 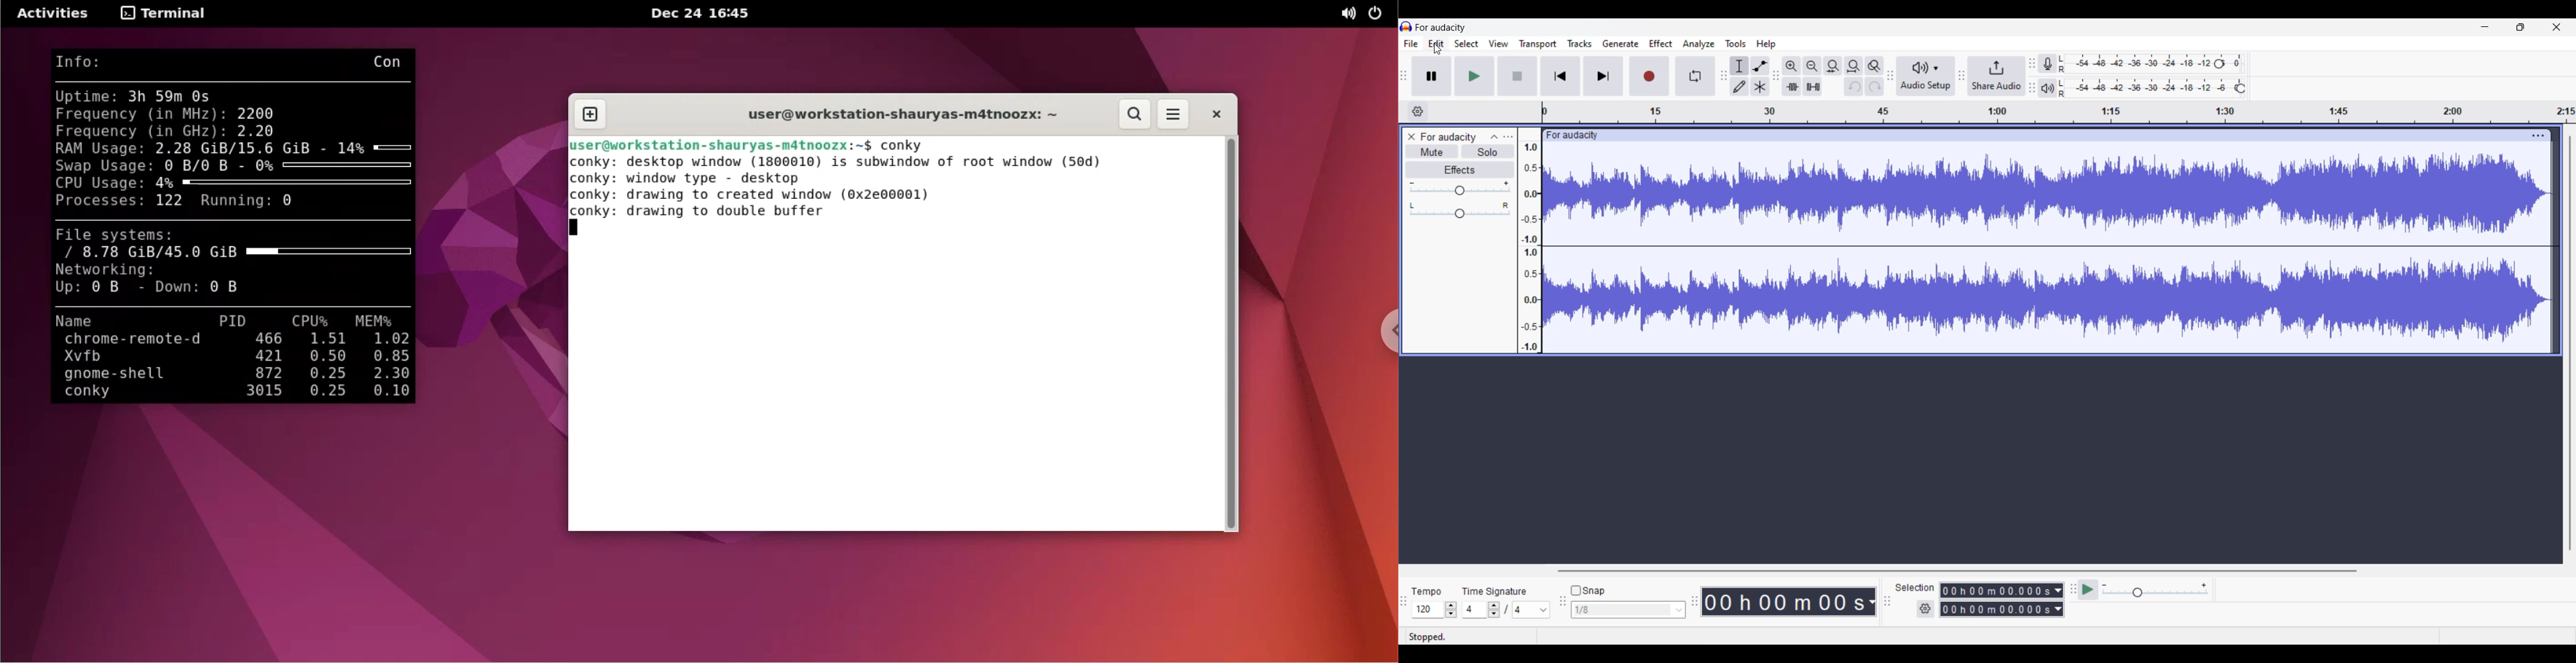 I want to click on Header to change Playback level, so click(x=2241, y=88).